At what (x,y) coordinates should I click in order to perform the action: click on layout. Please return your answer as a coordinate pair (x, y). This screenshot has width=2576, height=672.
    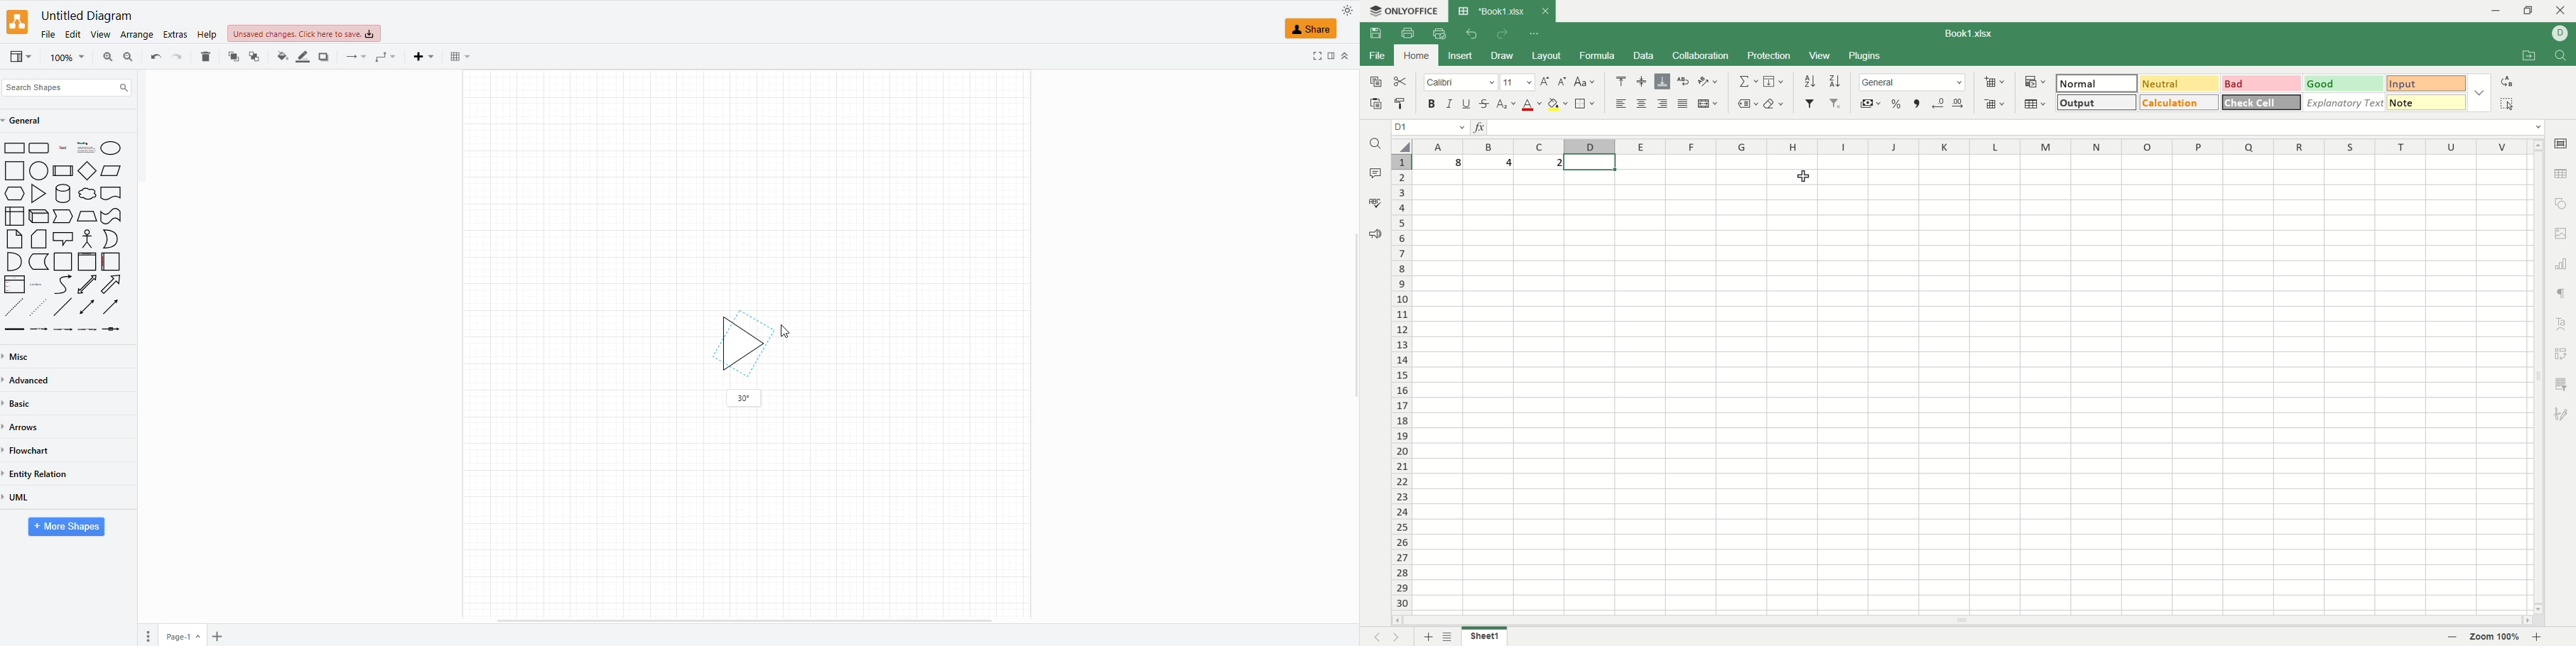
    Looking at the image, I should click on (1546, 56).